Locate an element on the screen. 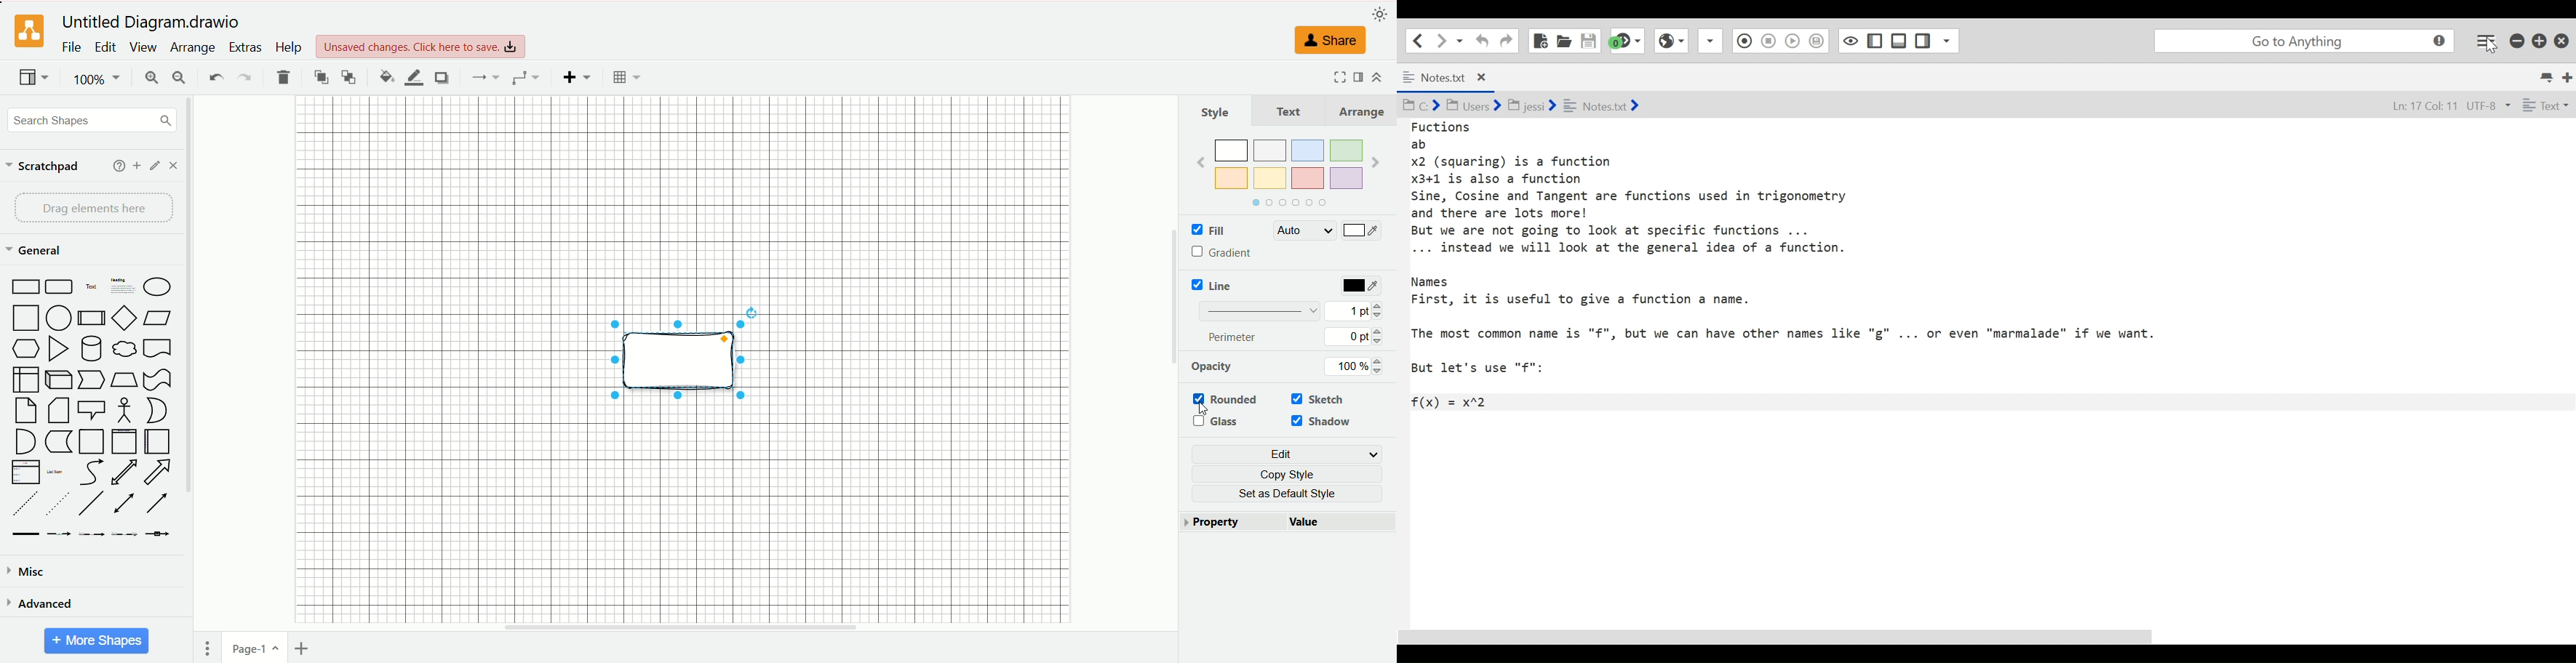 Image resolution: width=2576 pixels, height=672 pixels. help is located at coordinates (119, 166).